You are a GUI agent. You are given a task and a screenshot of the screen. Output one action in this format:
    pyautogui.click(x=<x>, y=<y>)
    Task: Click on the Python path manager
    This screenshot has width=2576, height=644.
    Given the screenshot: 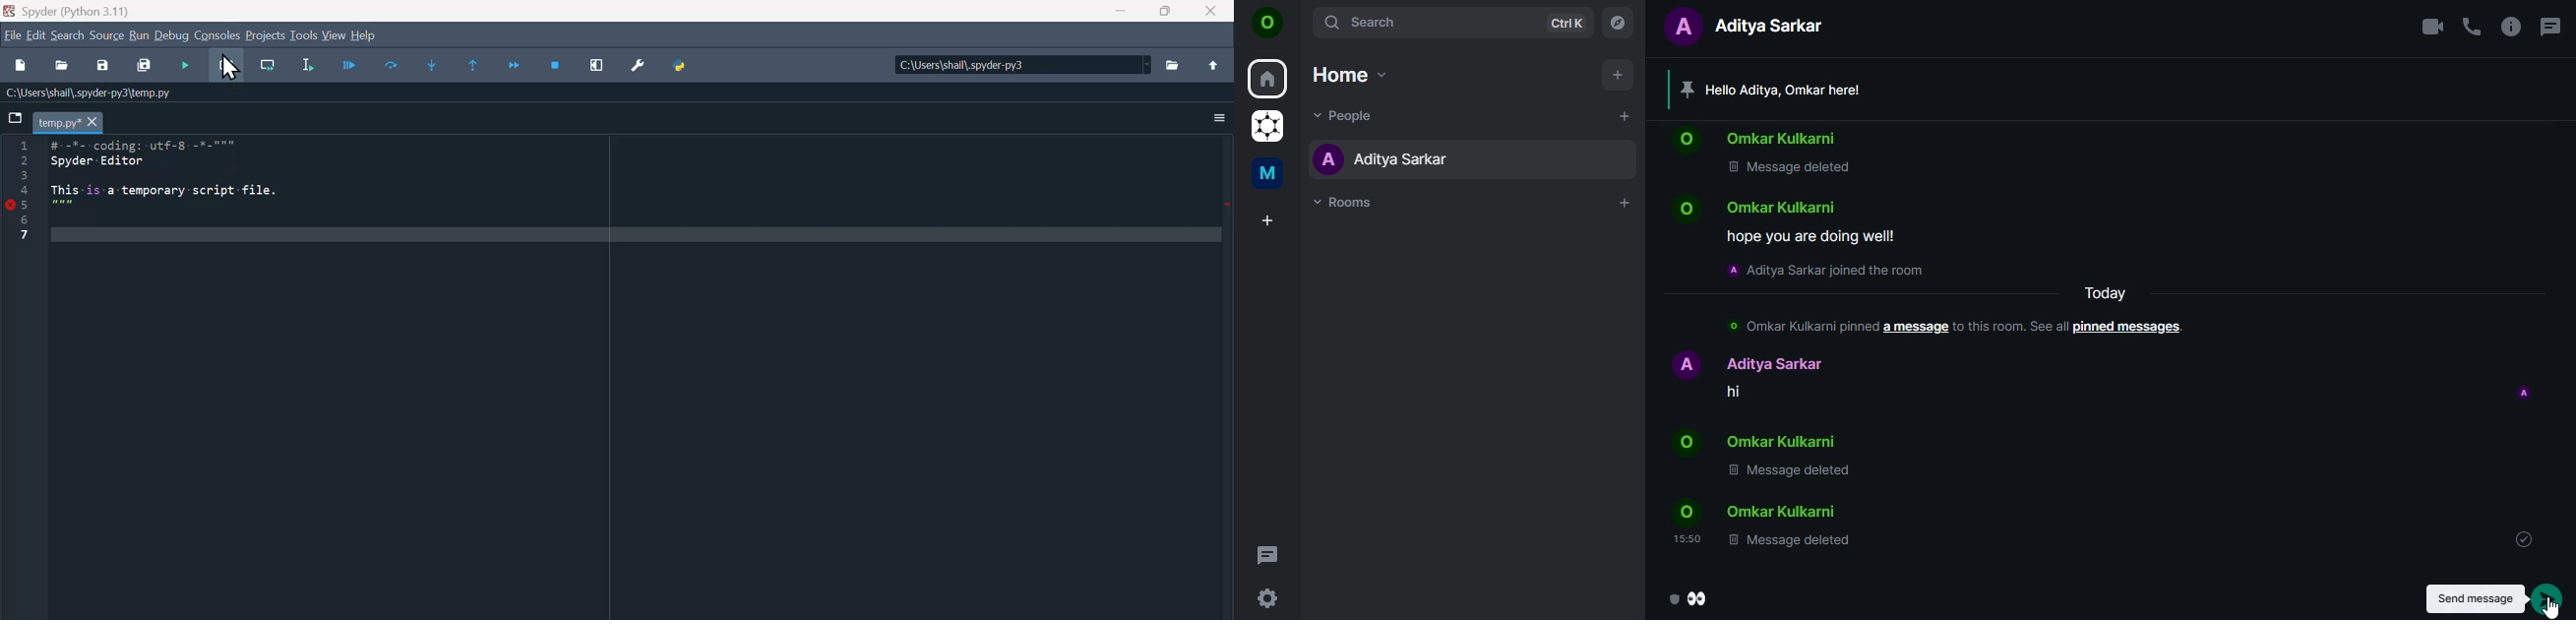 What is the action you would take?
    pyautogui.click(x=684, y=65)
    